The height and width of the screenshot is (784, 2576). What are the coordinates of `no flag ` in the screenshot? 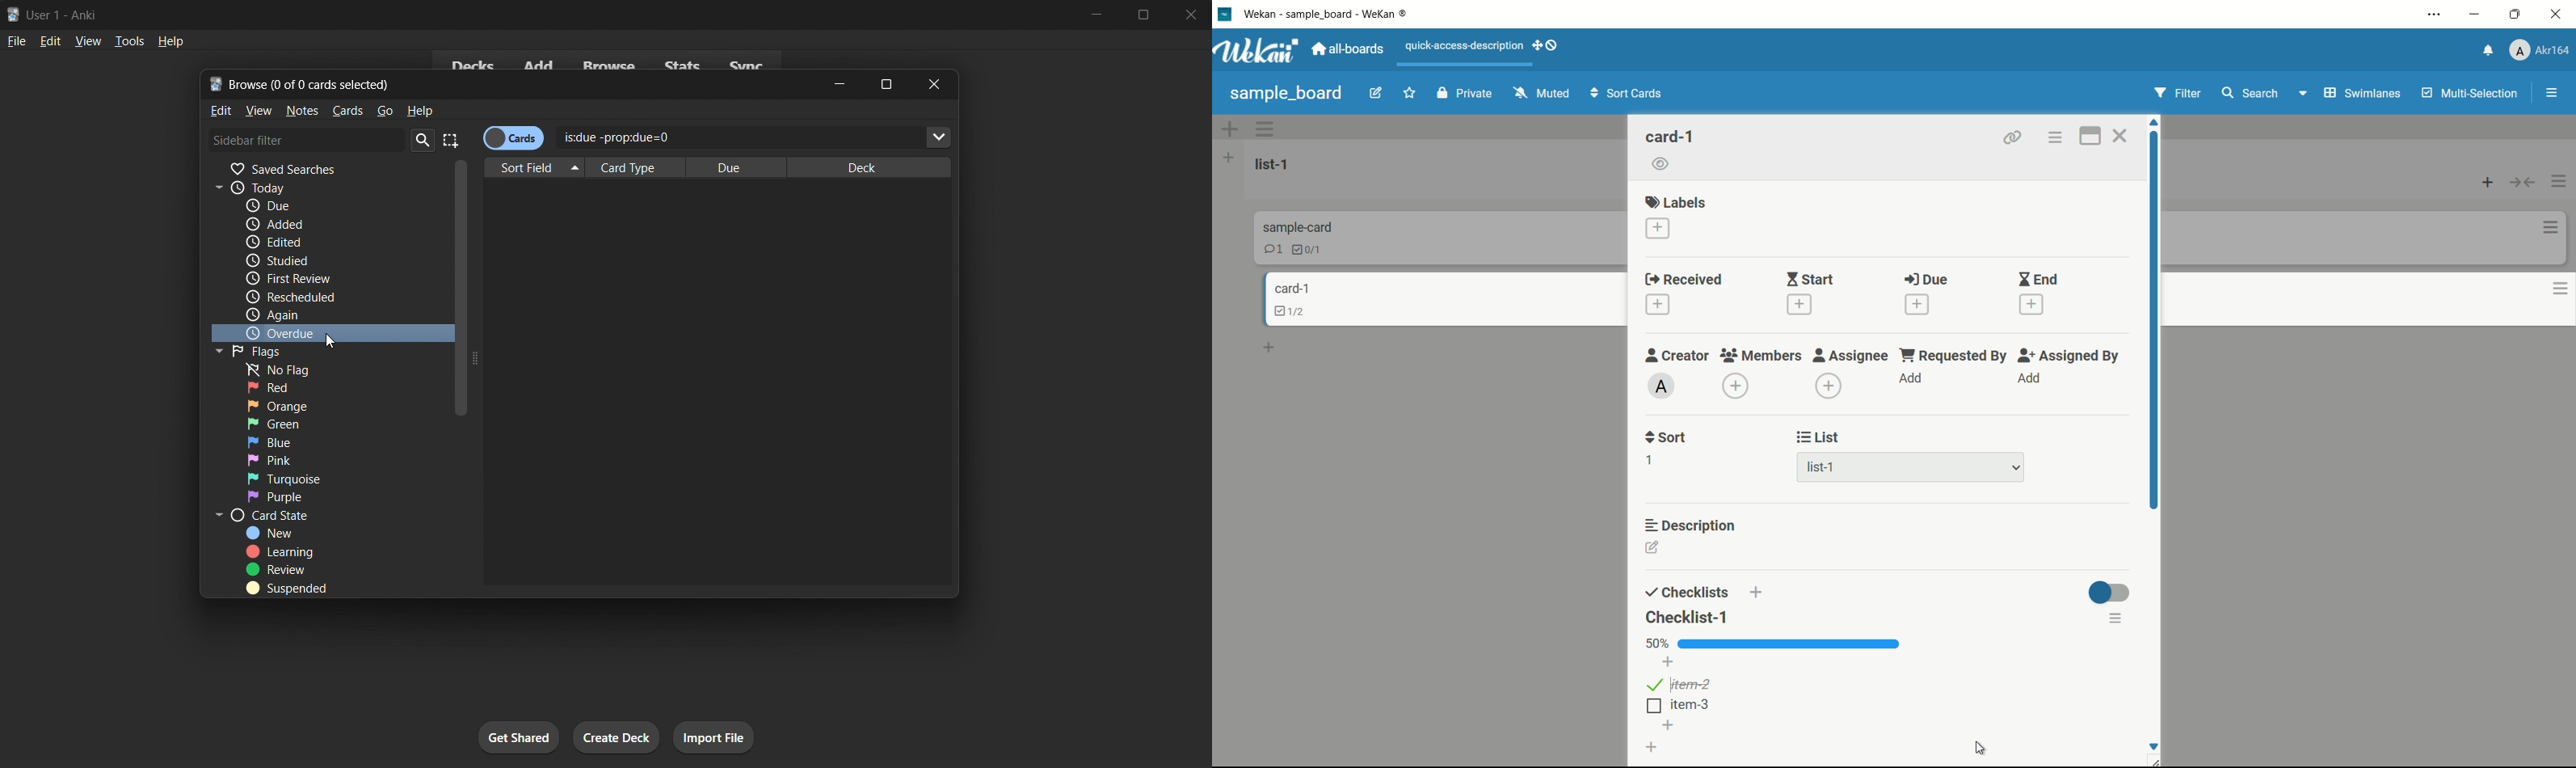 It's located at (297, 369).